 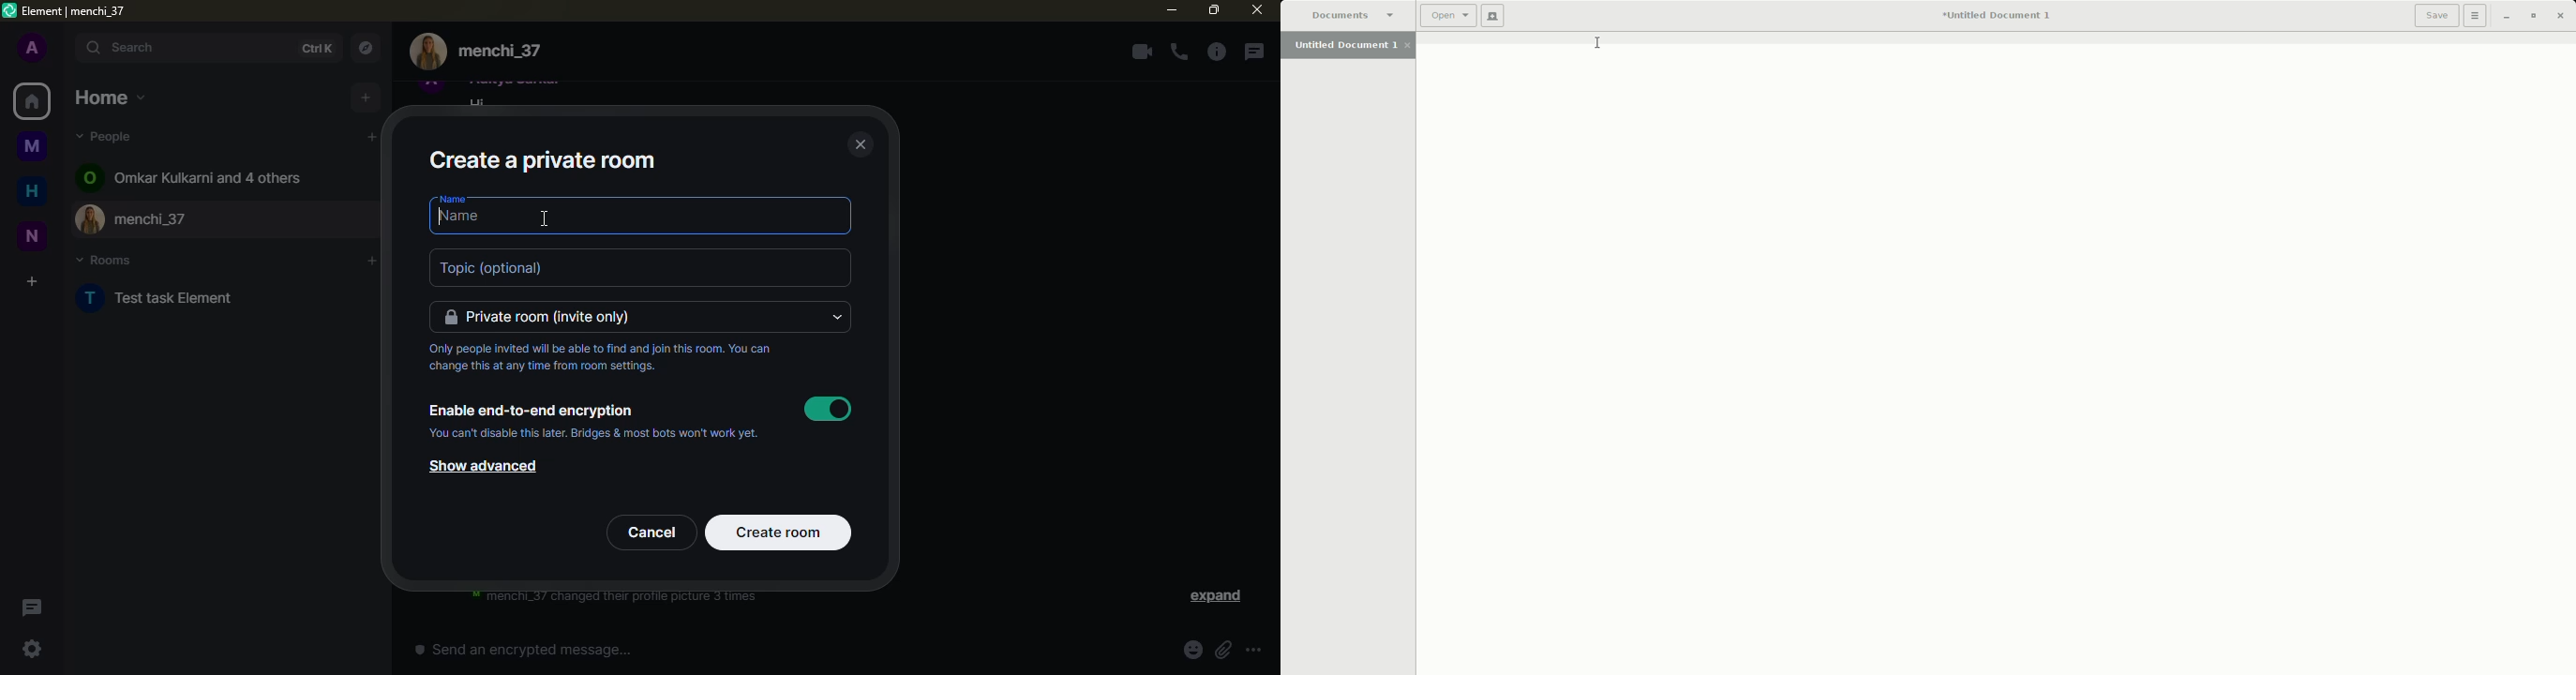 What do you see at coordinates (1179, 52) in the screenshot?
I see `voice call` at bounding box center [1179, 52].